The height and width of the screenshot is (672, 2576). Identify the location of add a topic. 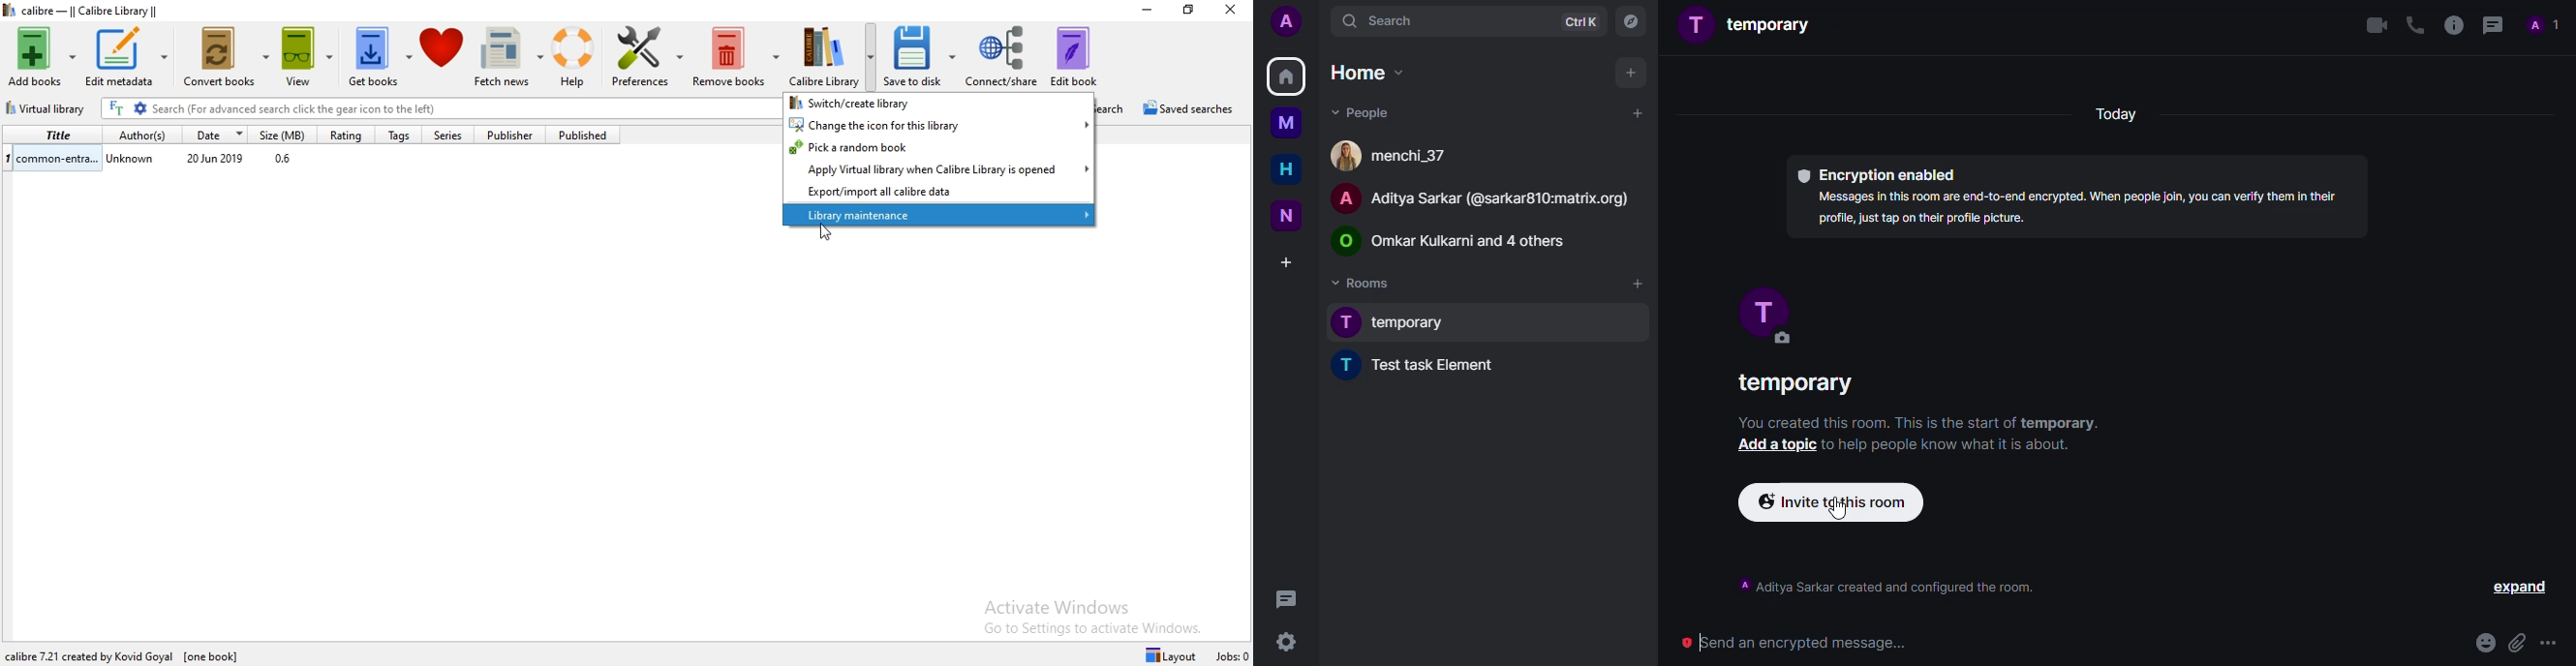
(1774, 444).